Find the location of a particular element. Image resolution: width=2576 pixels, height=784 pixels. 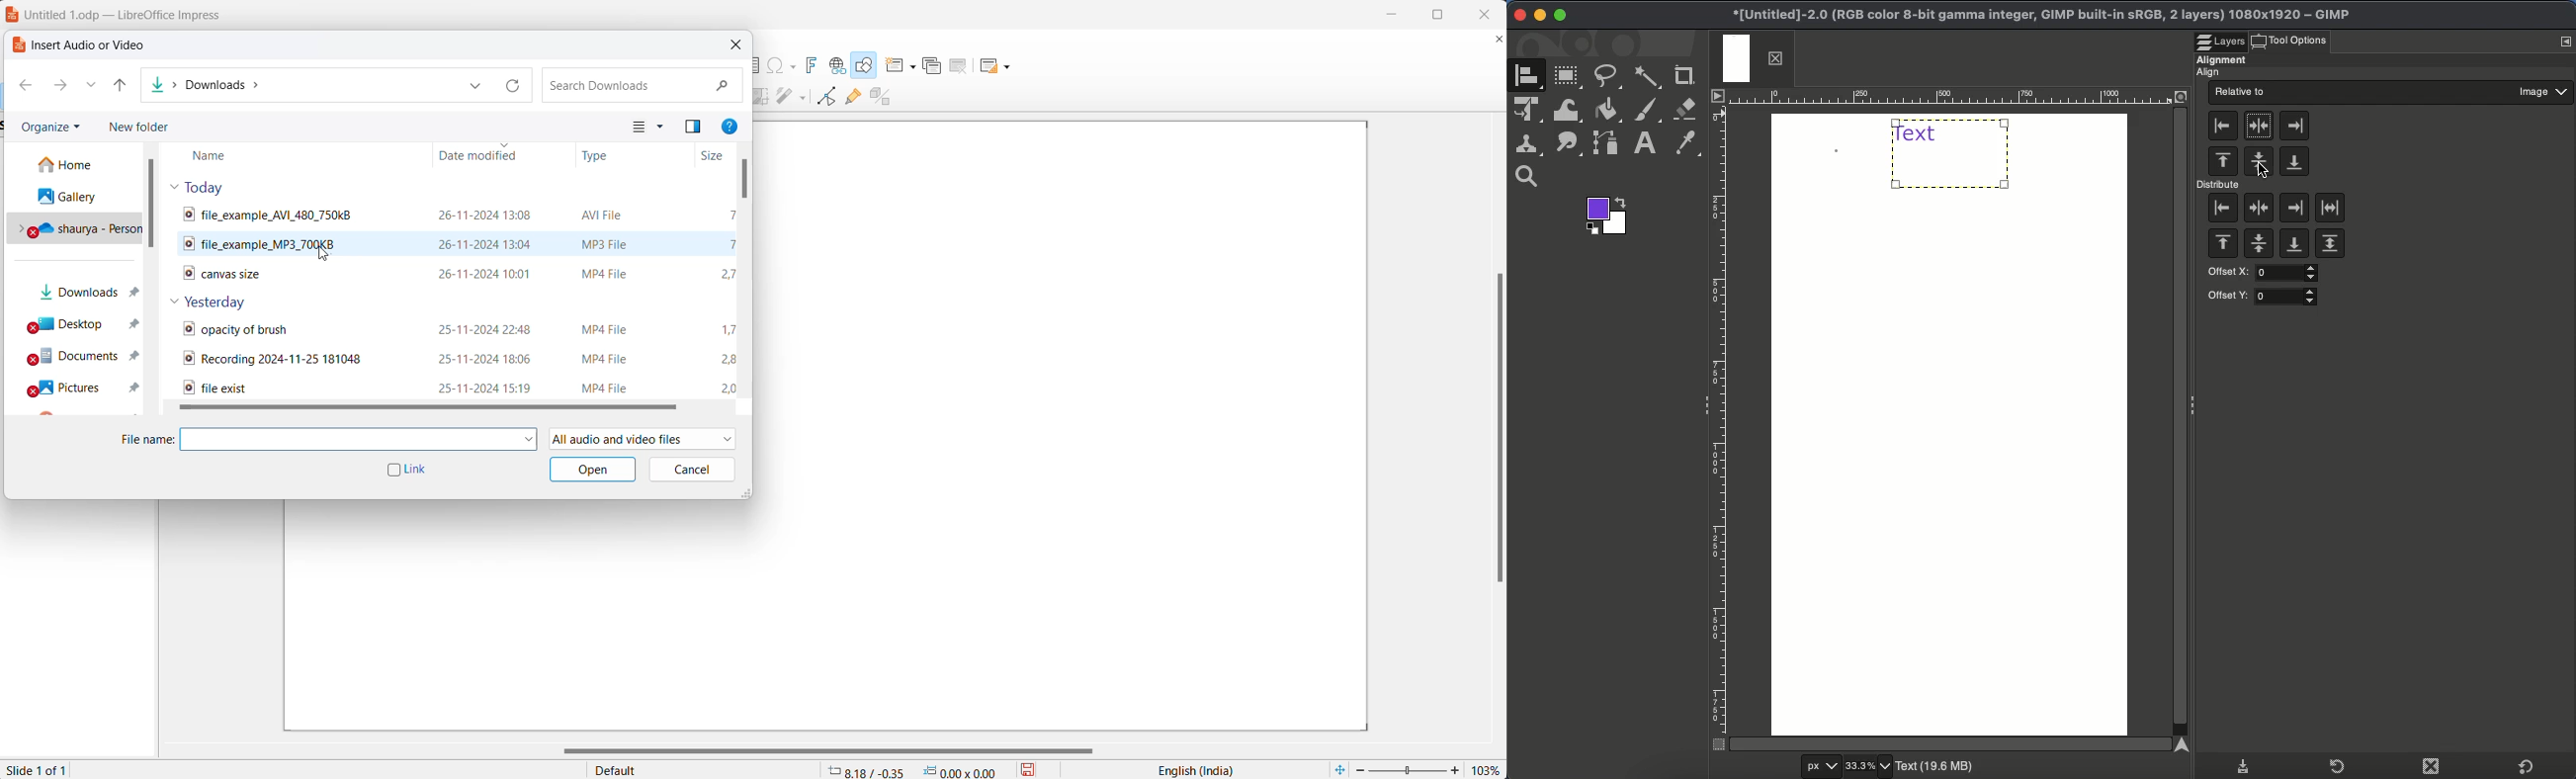

size is located at coordinates (715, 156).